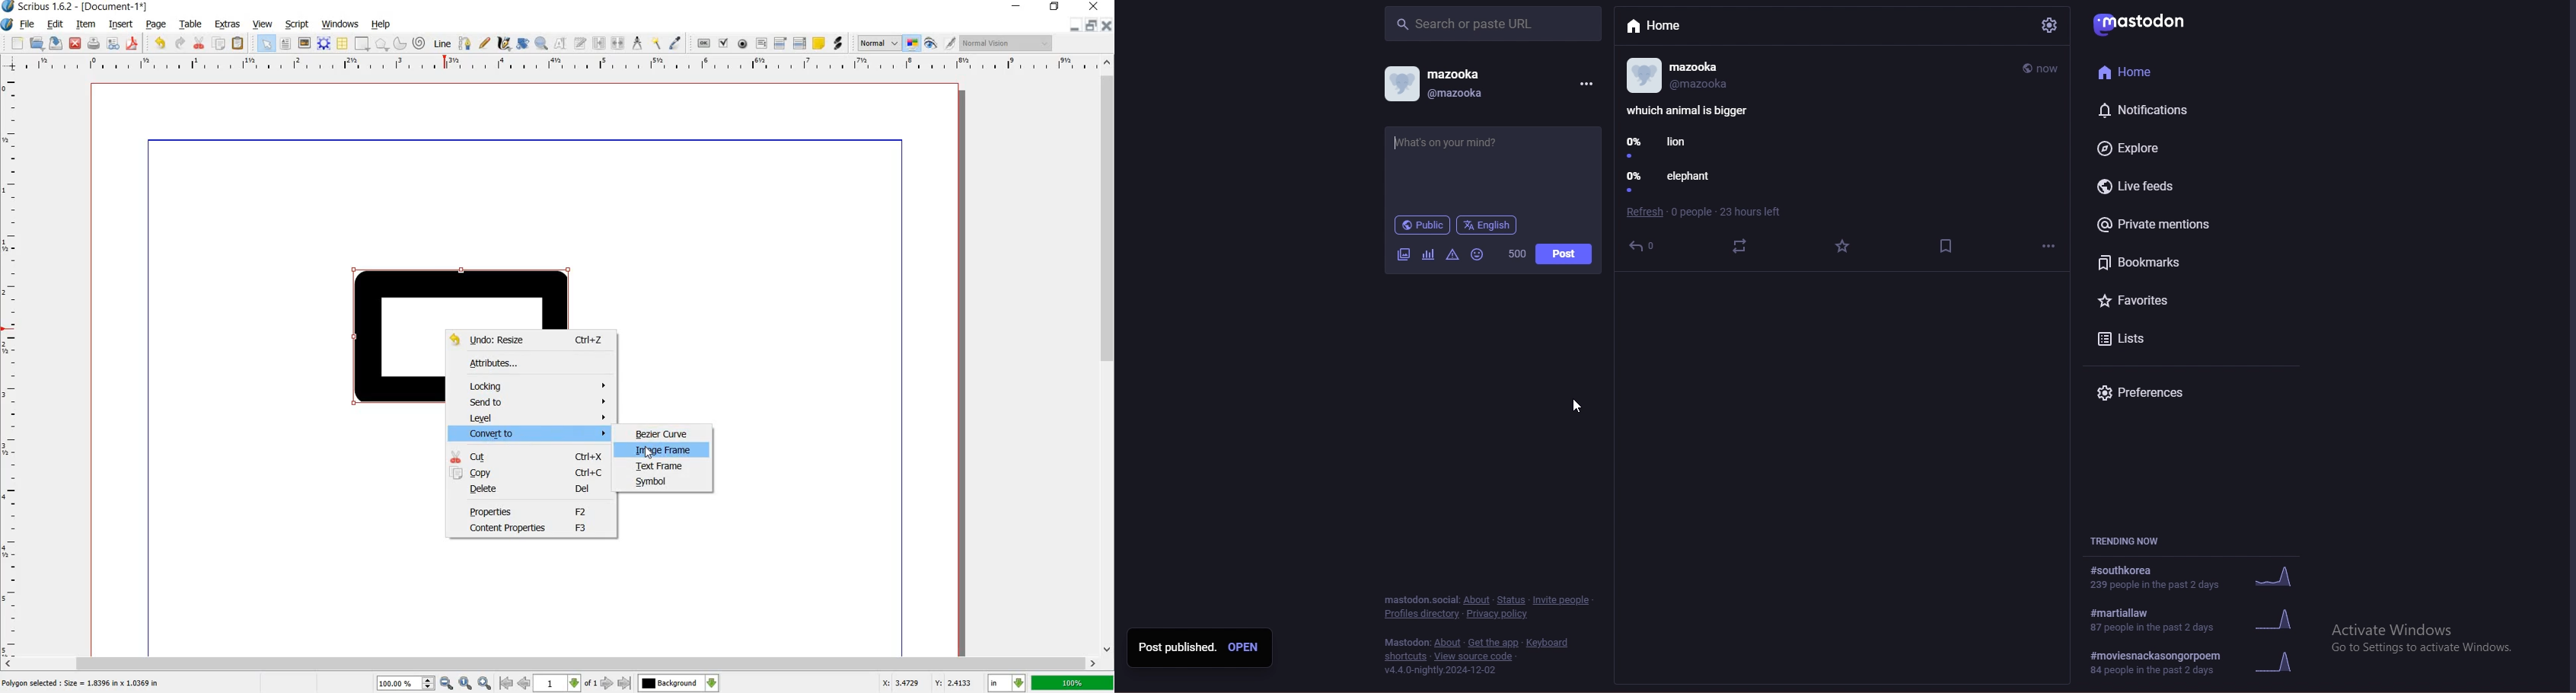 This screenshot has width=2576, height=700. I want to click on v4.4.0-nightly.2024-12-02, so click(1441, 671).